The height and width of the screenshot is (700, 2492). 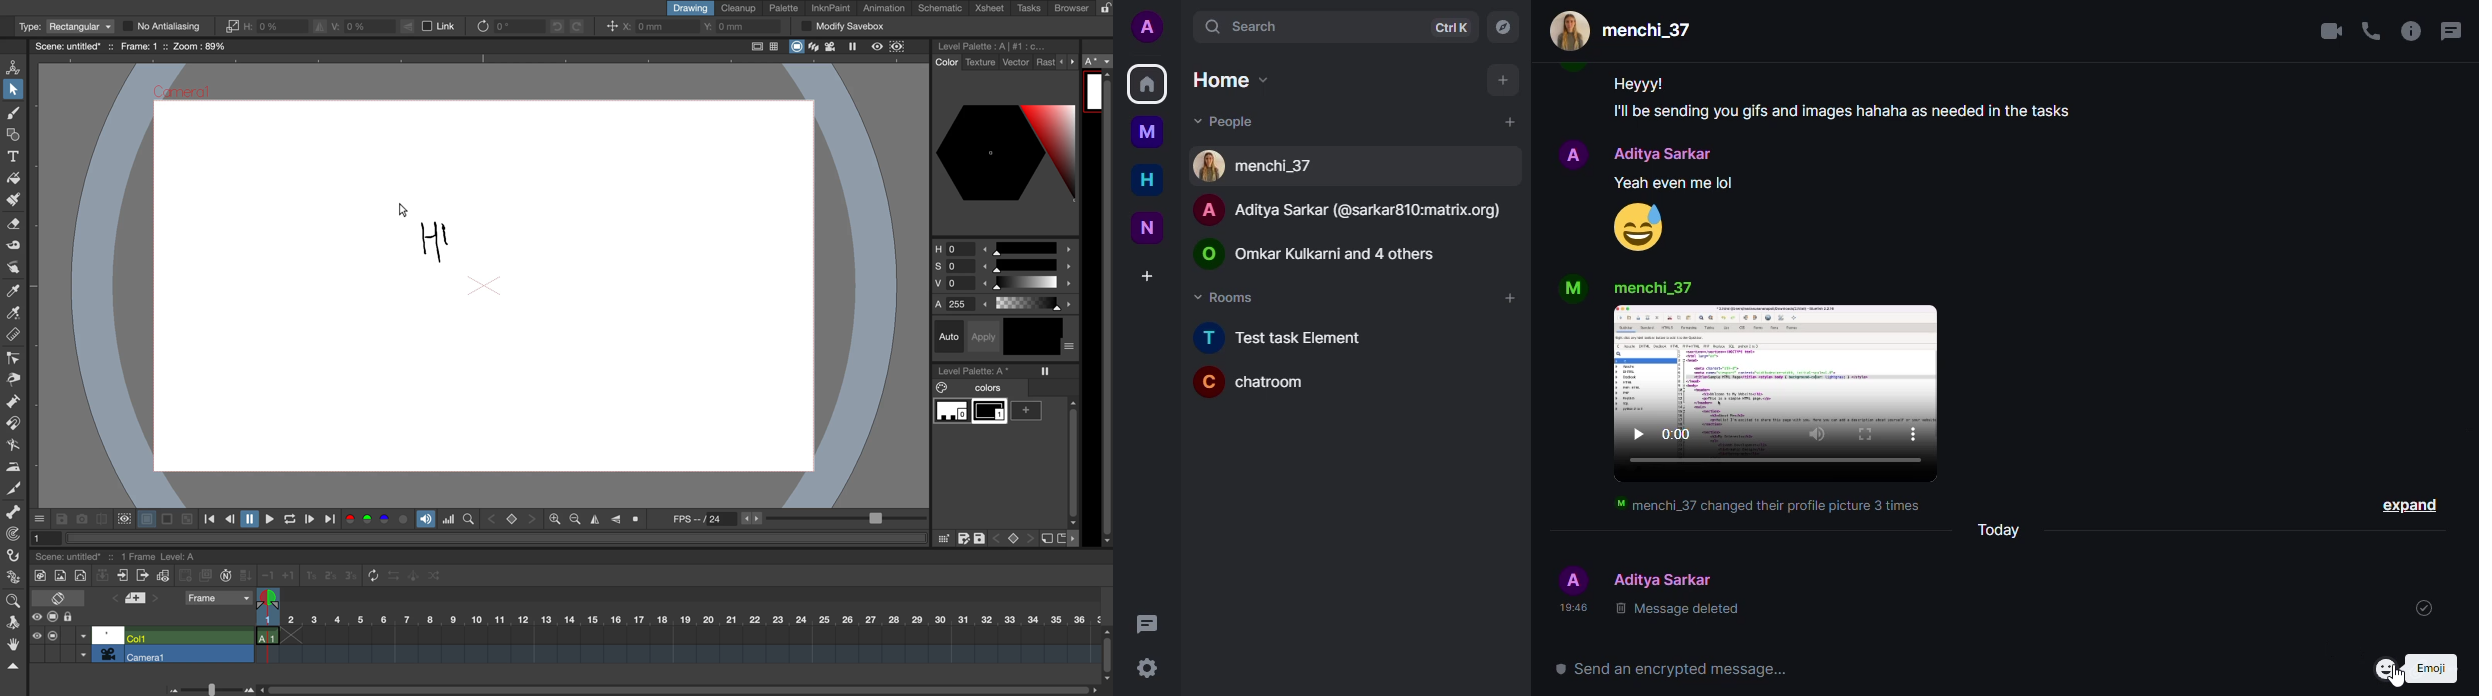 I want to click on video, so click(x=1779, y=396).